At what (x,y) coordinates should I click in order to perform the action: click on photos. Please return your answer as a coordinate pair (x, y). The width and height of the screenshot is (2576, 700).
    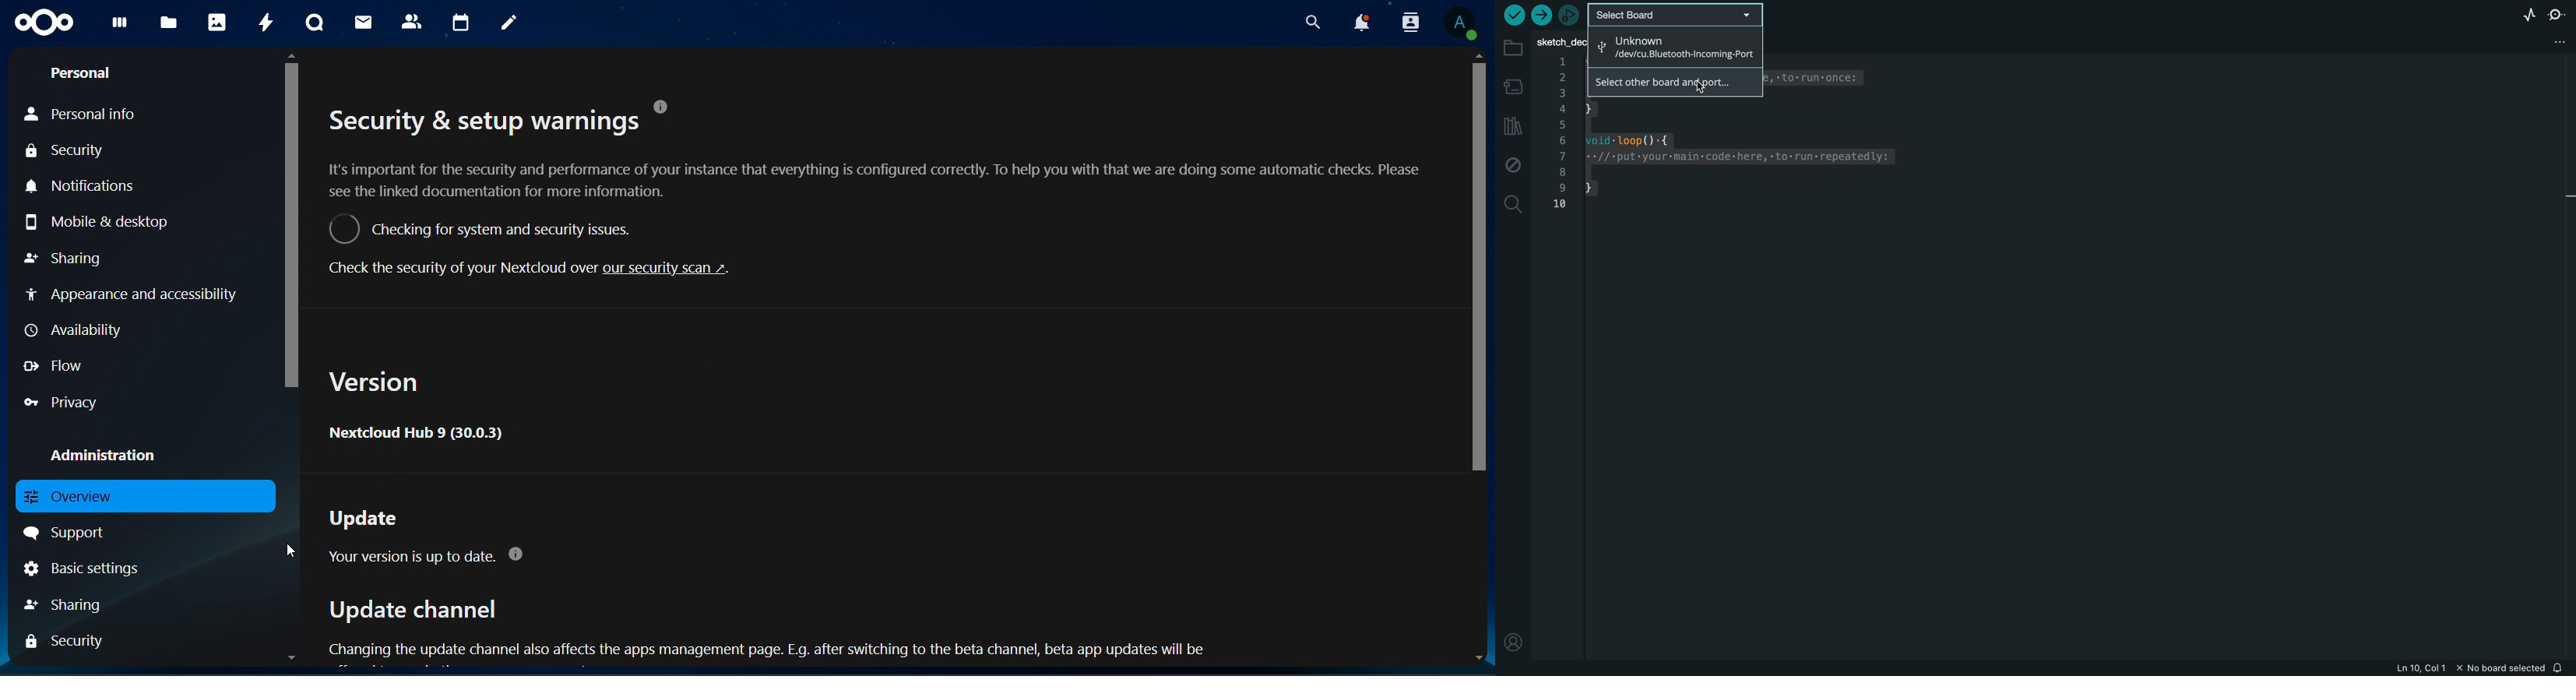
    Looking at the image, I should click on (216, 23).